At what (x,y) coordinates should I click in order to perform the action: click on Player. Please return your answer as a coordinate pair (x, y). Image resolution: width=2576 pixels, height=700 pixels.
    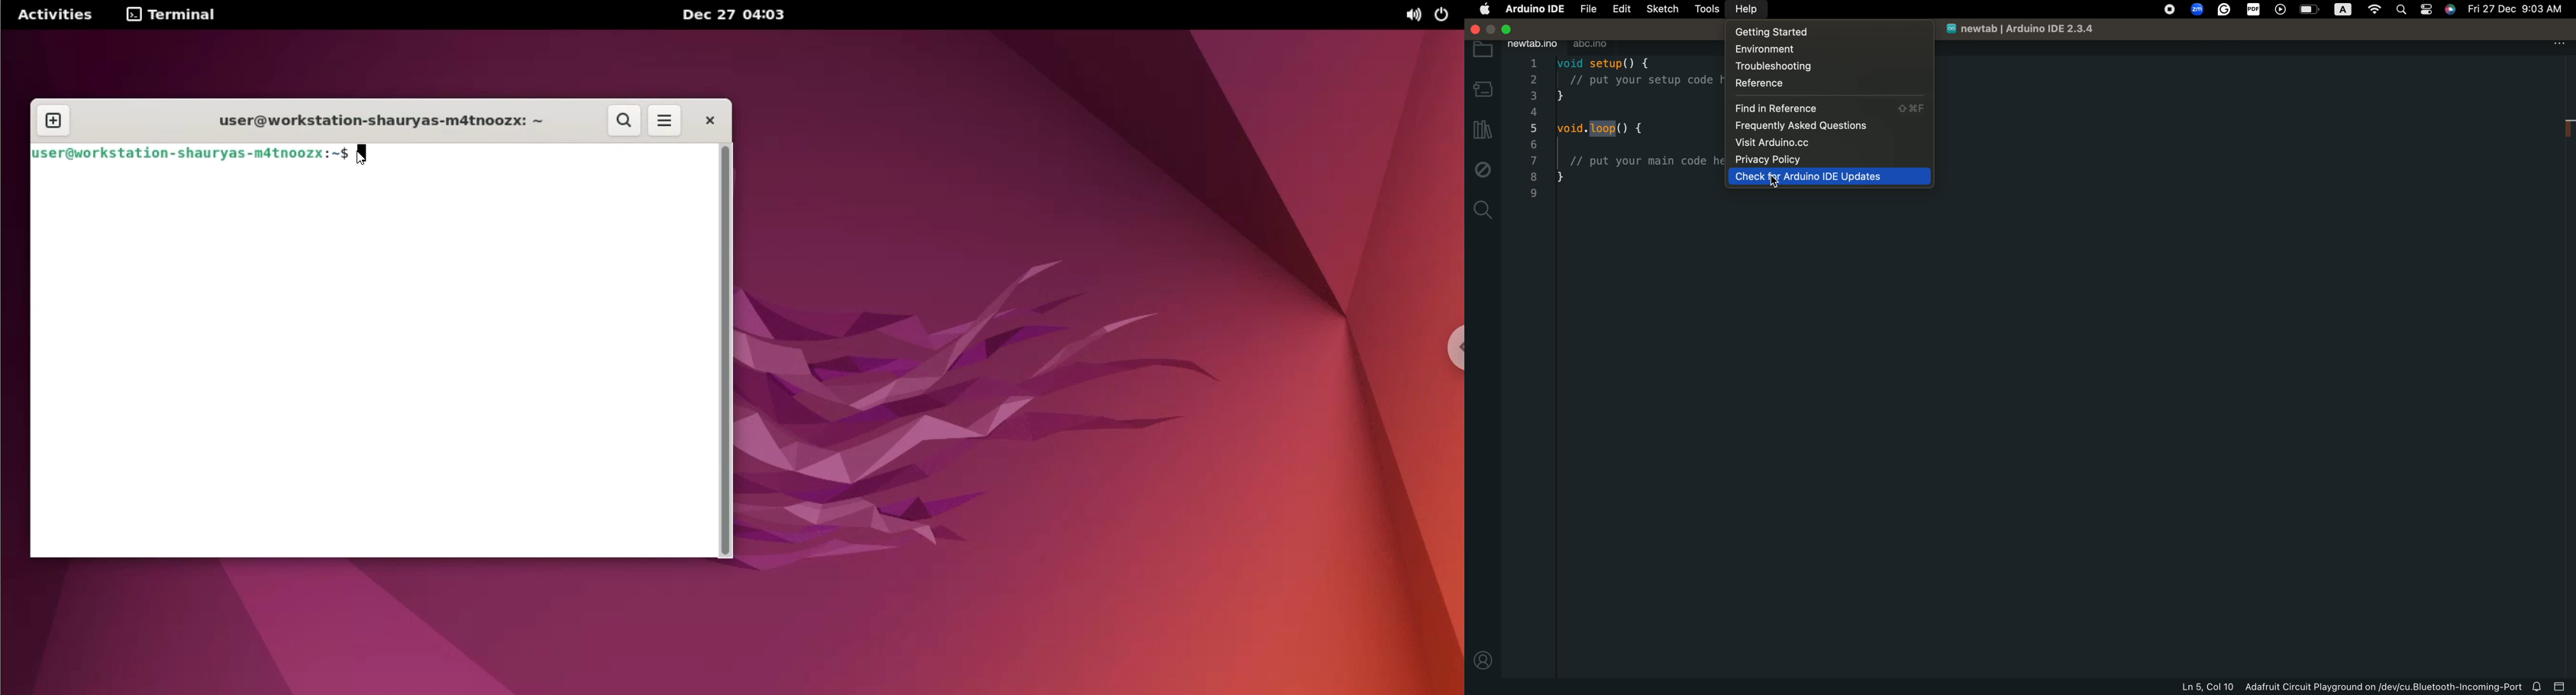
    Looking at the image, I should click on (2281, 10).